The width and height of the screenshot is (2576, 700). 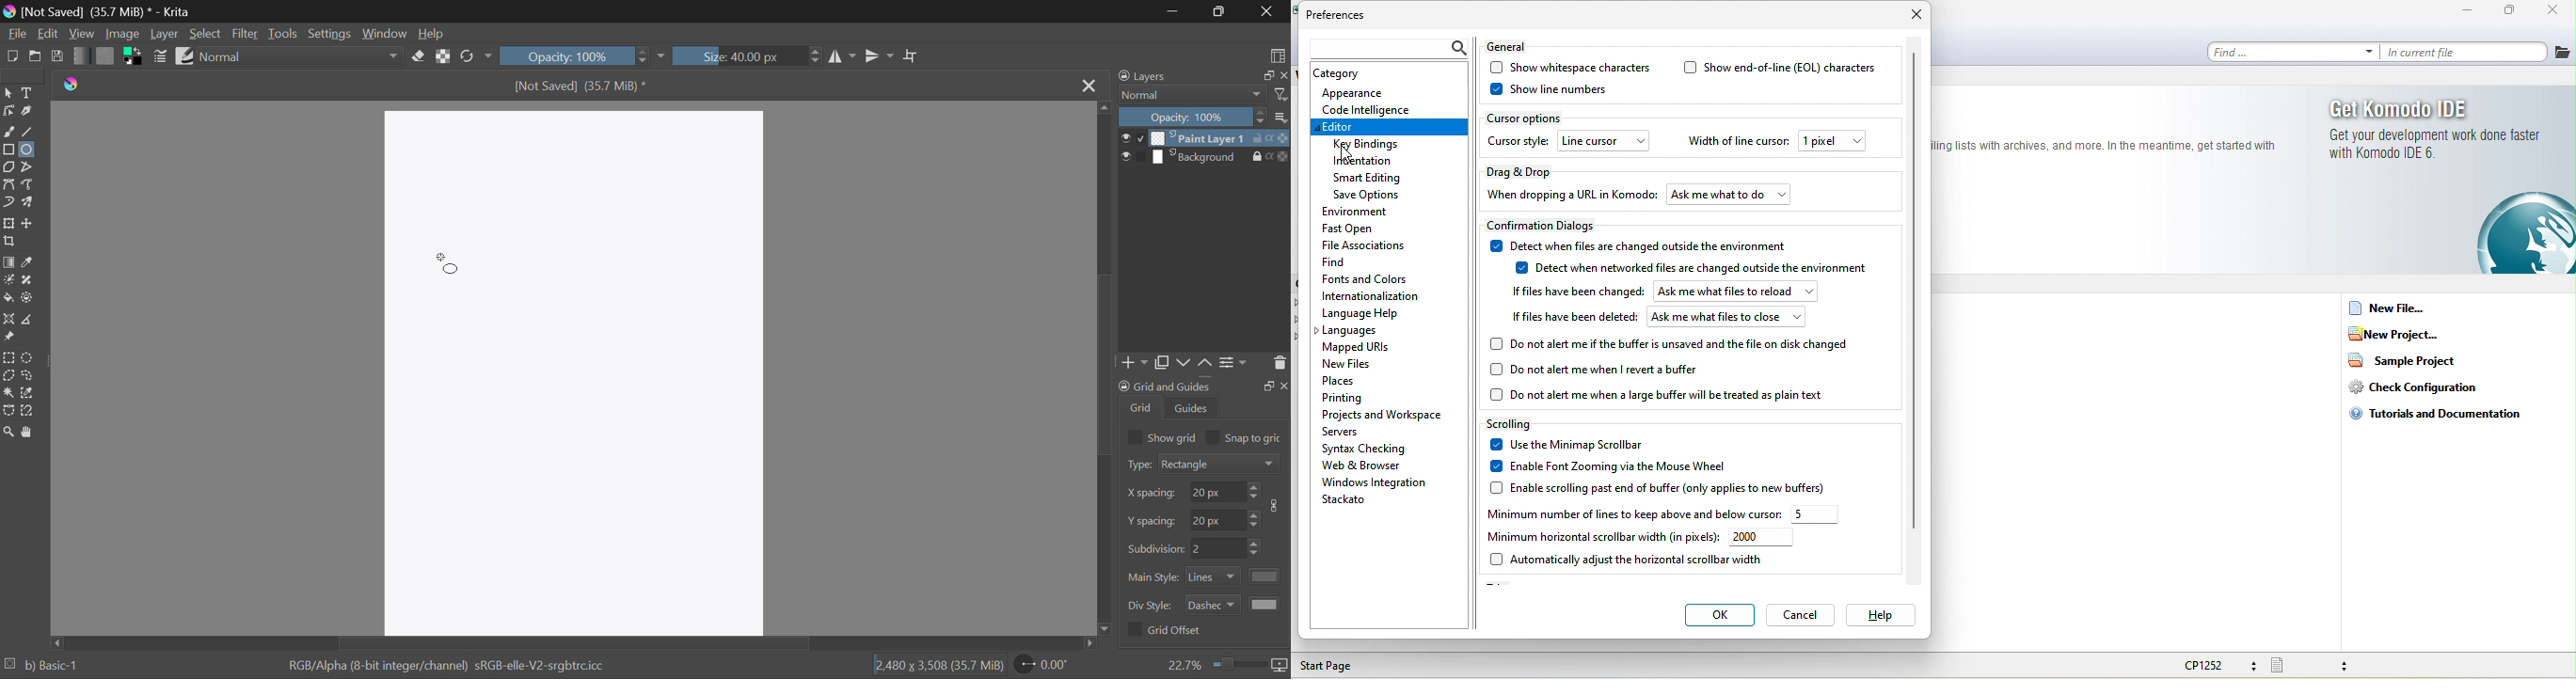 I want to click on Calligraphic Tool, so click(x=28, y=111).